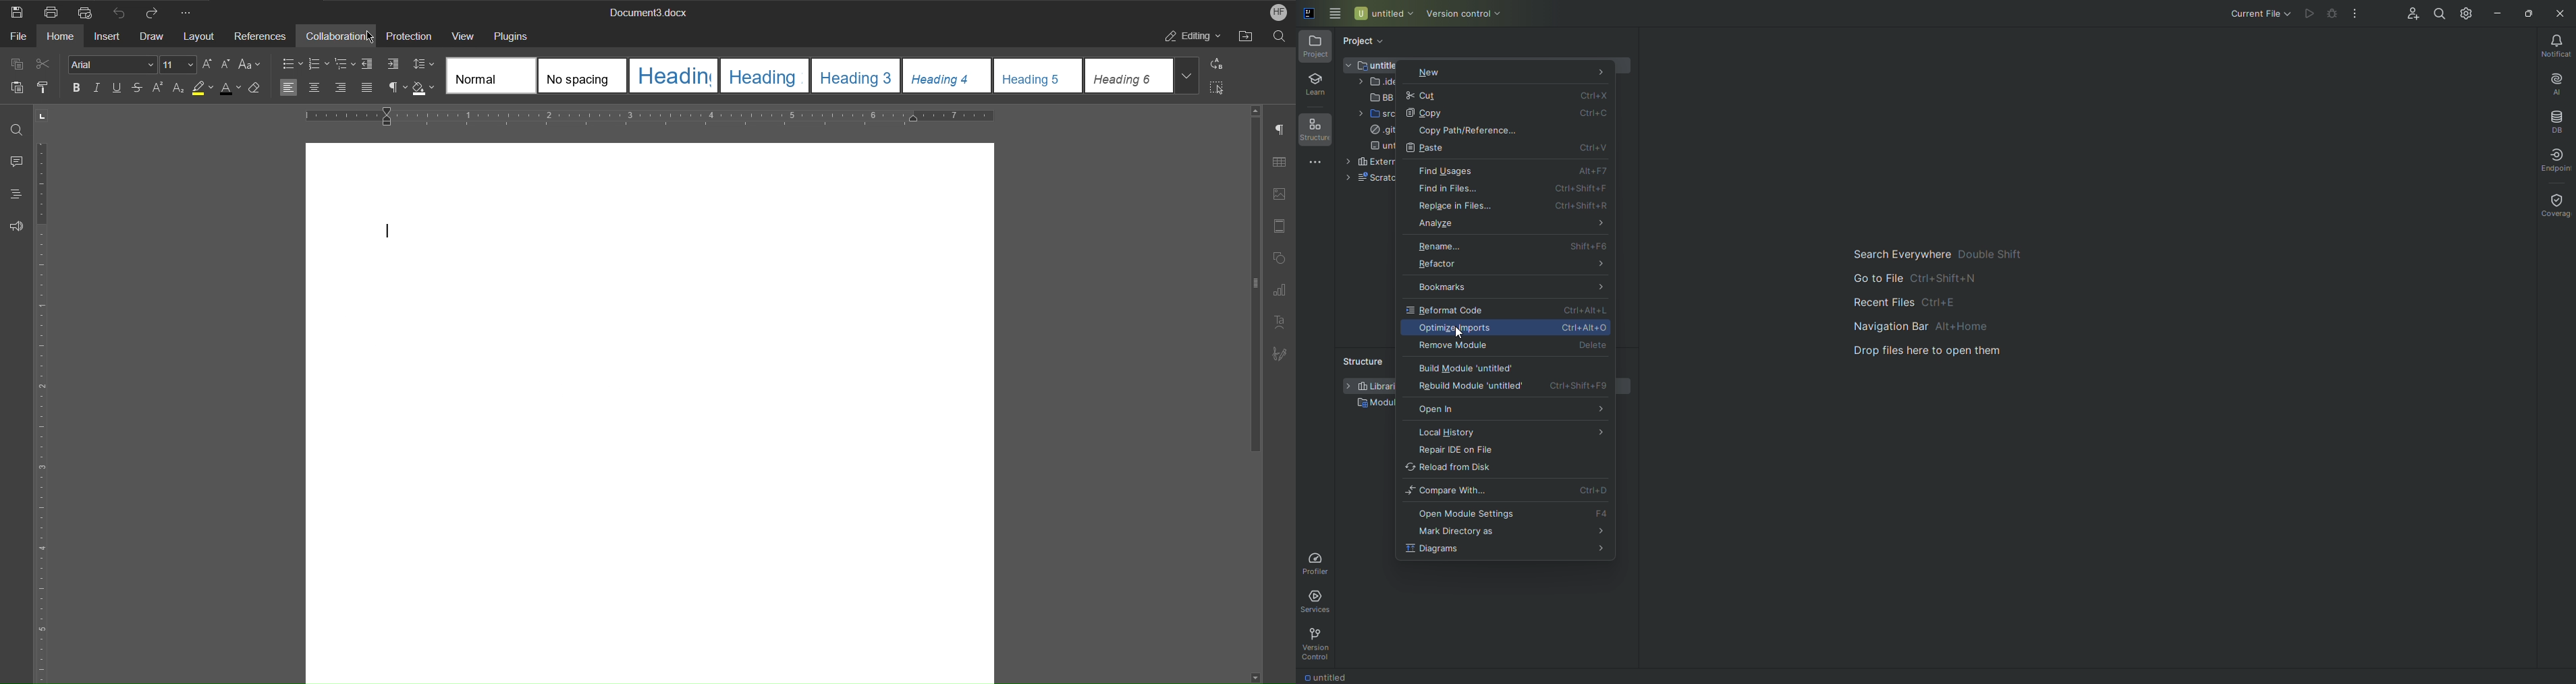 The image size is (2576, 700). What do you see at coordinates (1280, 36) in the screenshot?
I see `Search` at bounding box center [1280, 36].